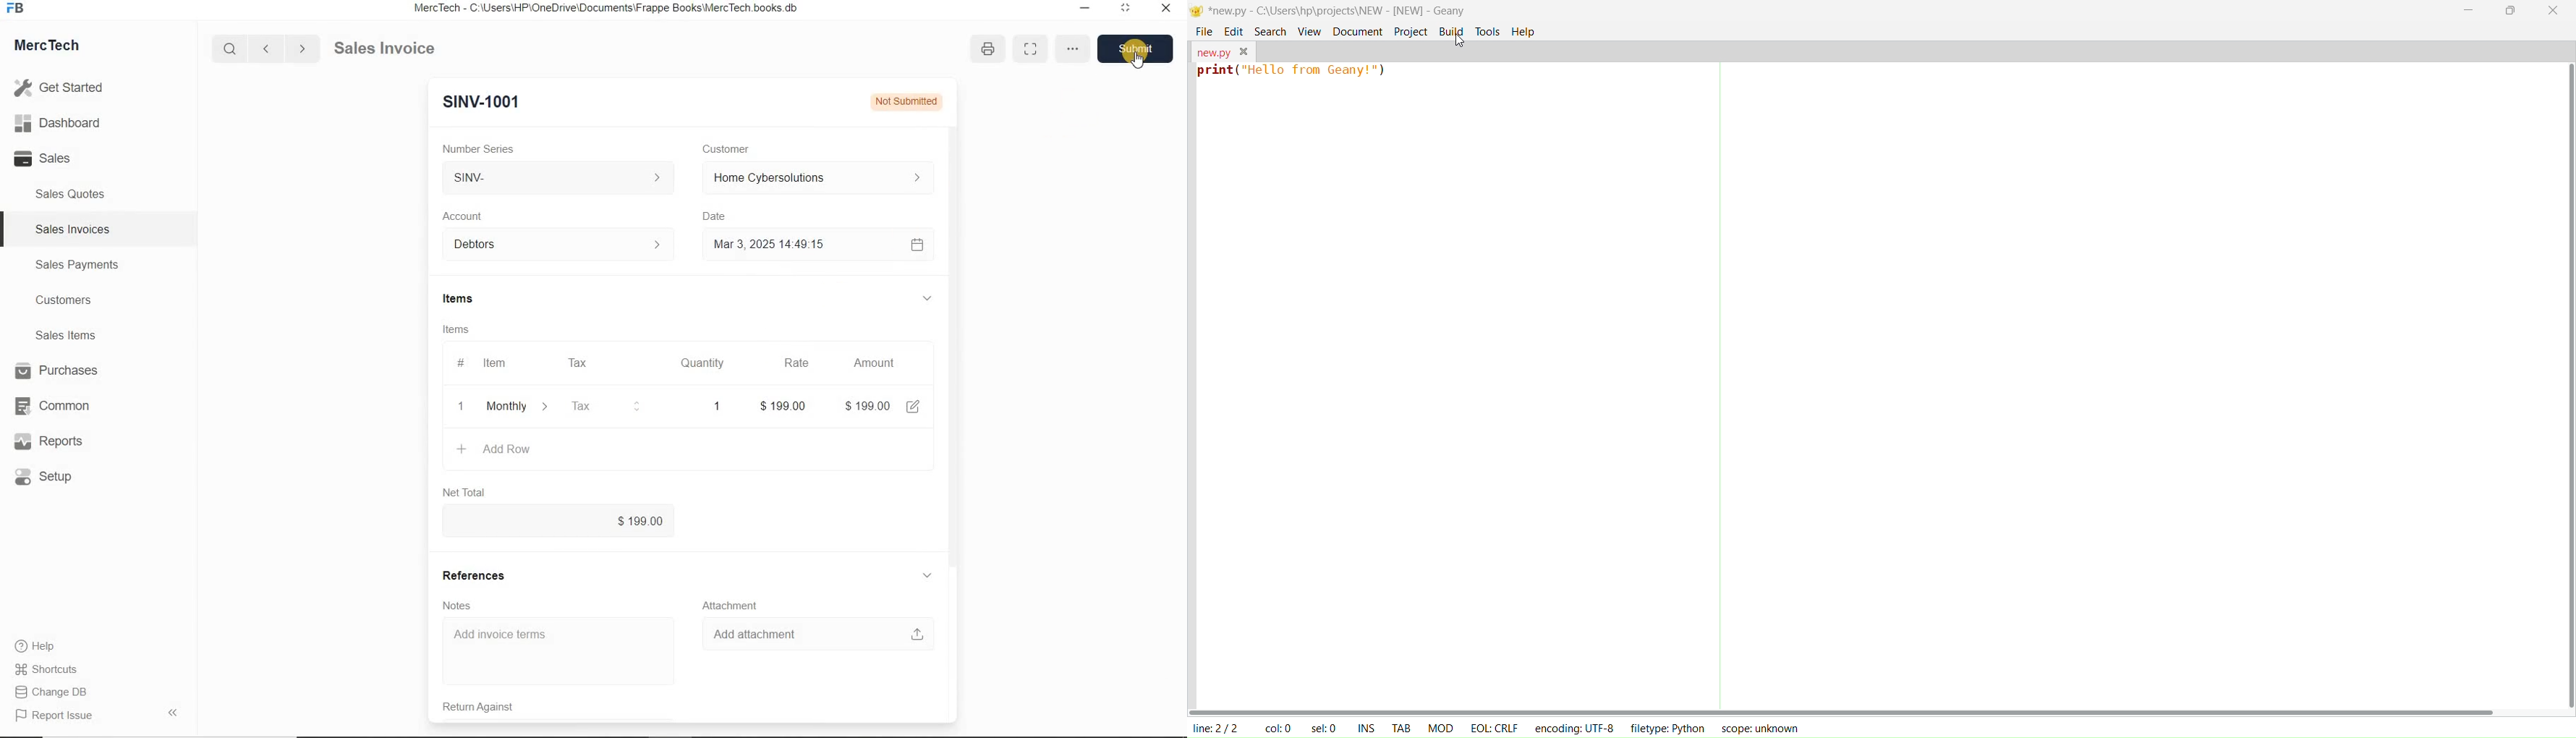  Describe the element at coordinates (76, 300) in the screenshot. I see `Customers` at that location.